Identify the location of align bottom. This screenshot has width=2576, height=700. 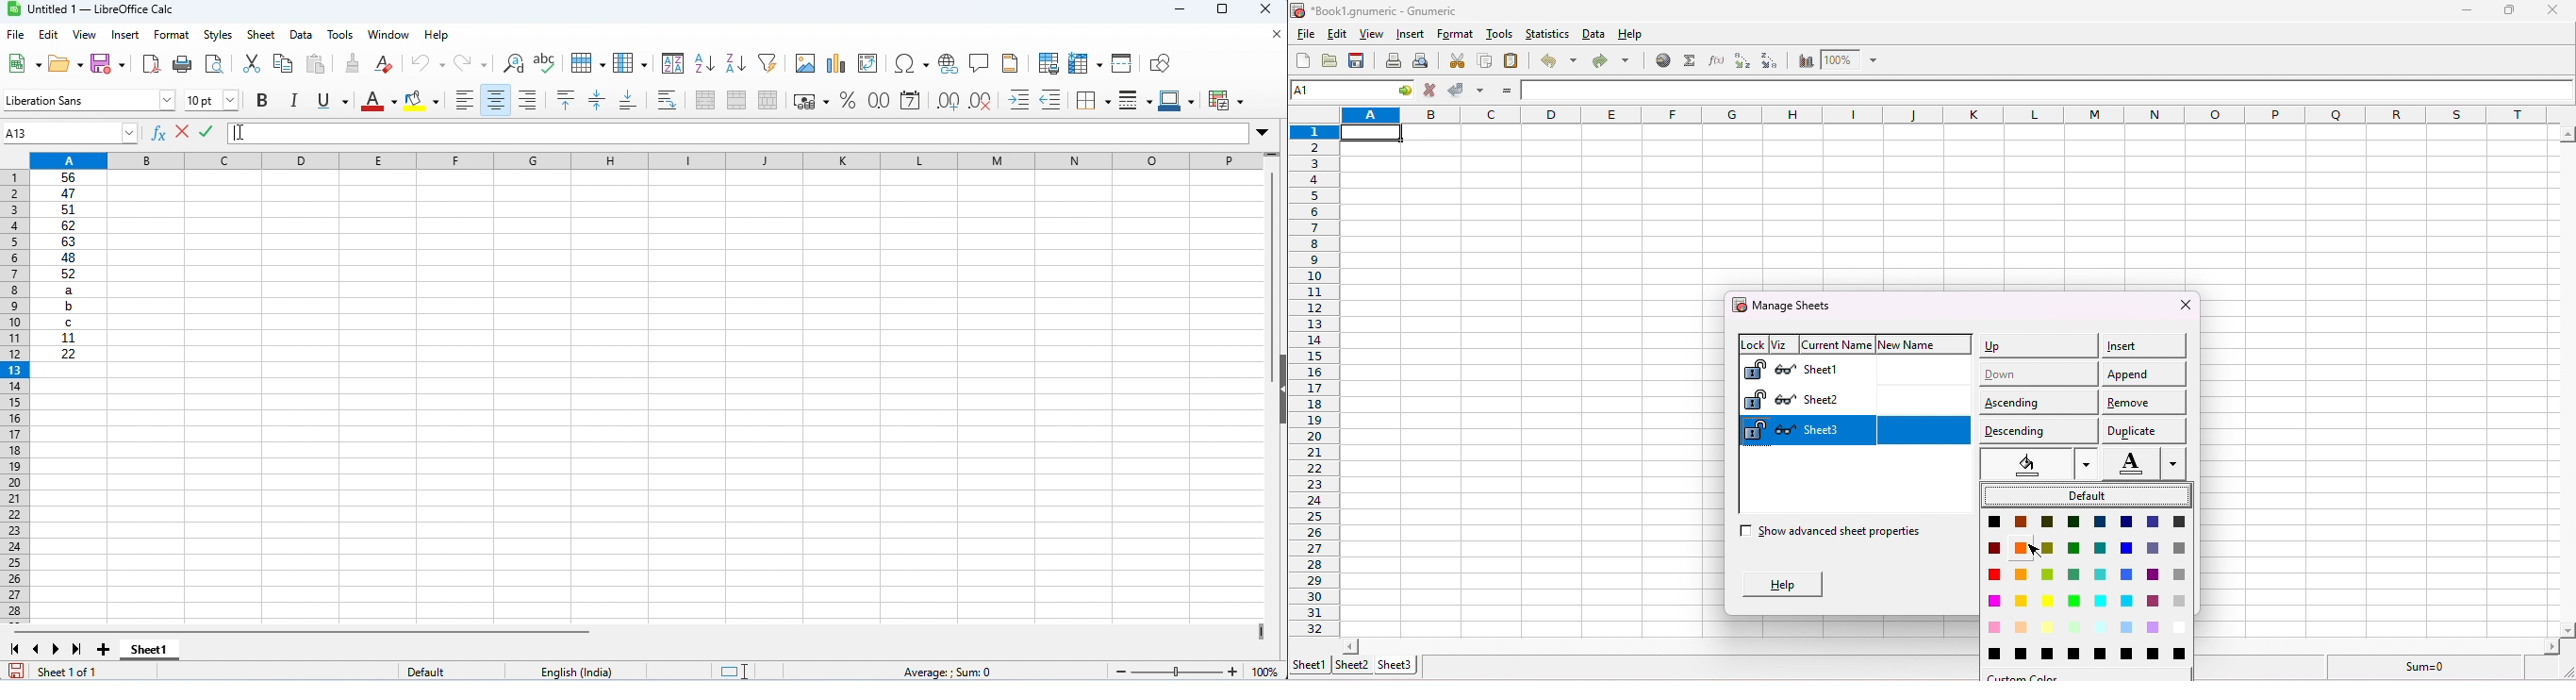
(628, 100).